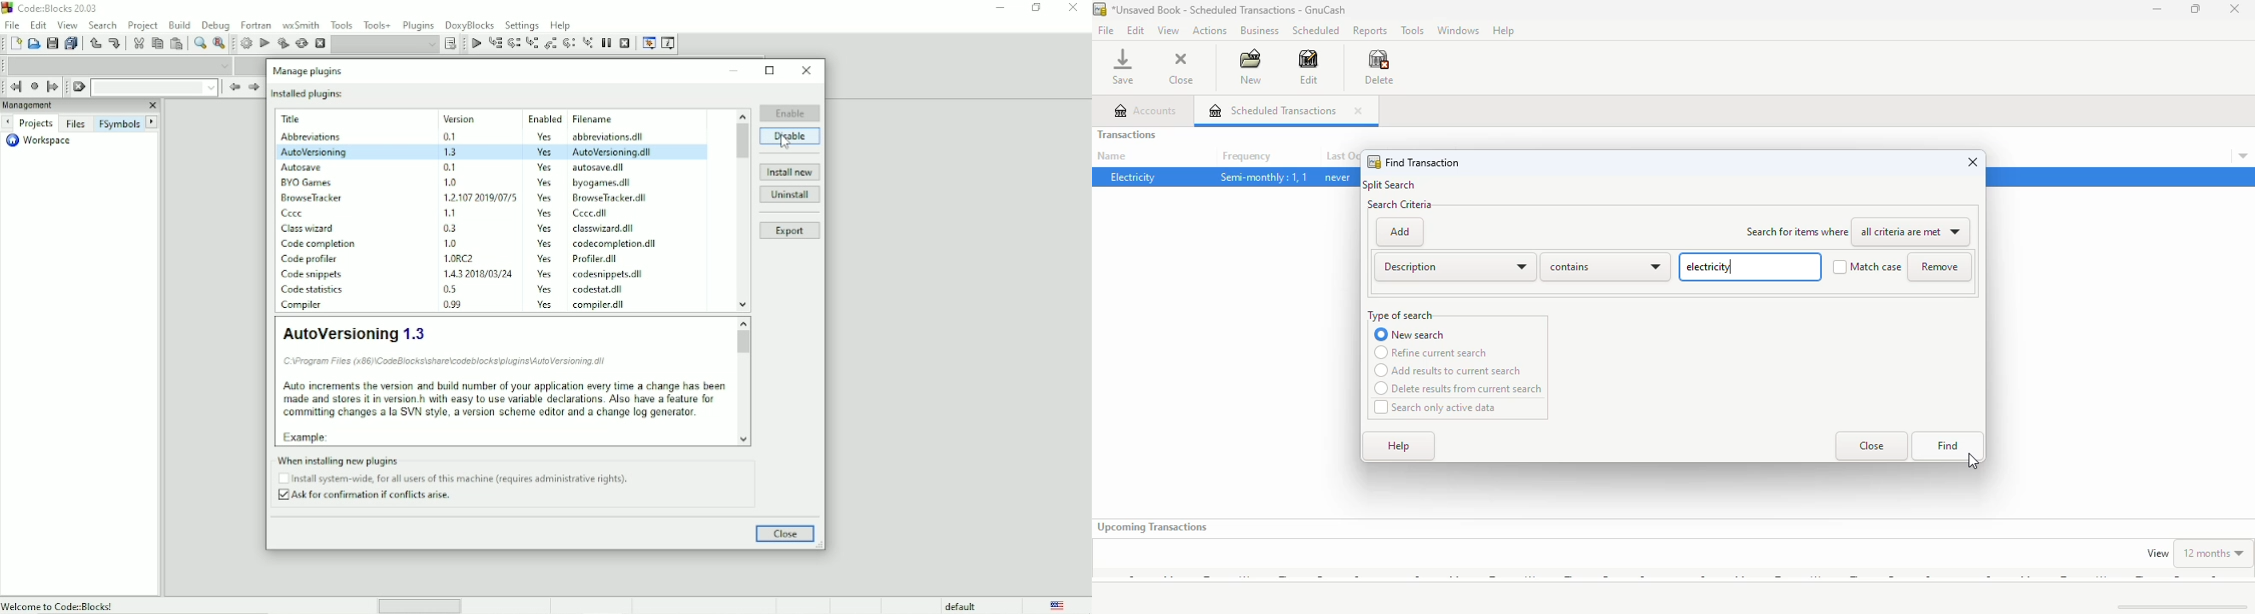 The width and height of the screenshot is (2268, 616). I want to click on Code completion, so click(320, 244).